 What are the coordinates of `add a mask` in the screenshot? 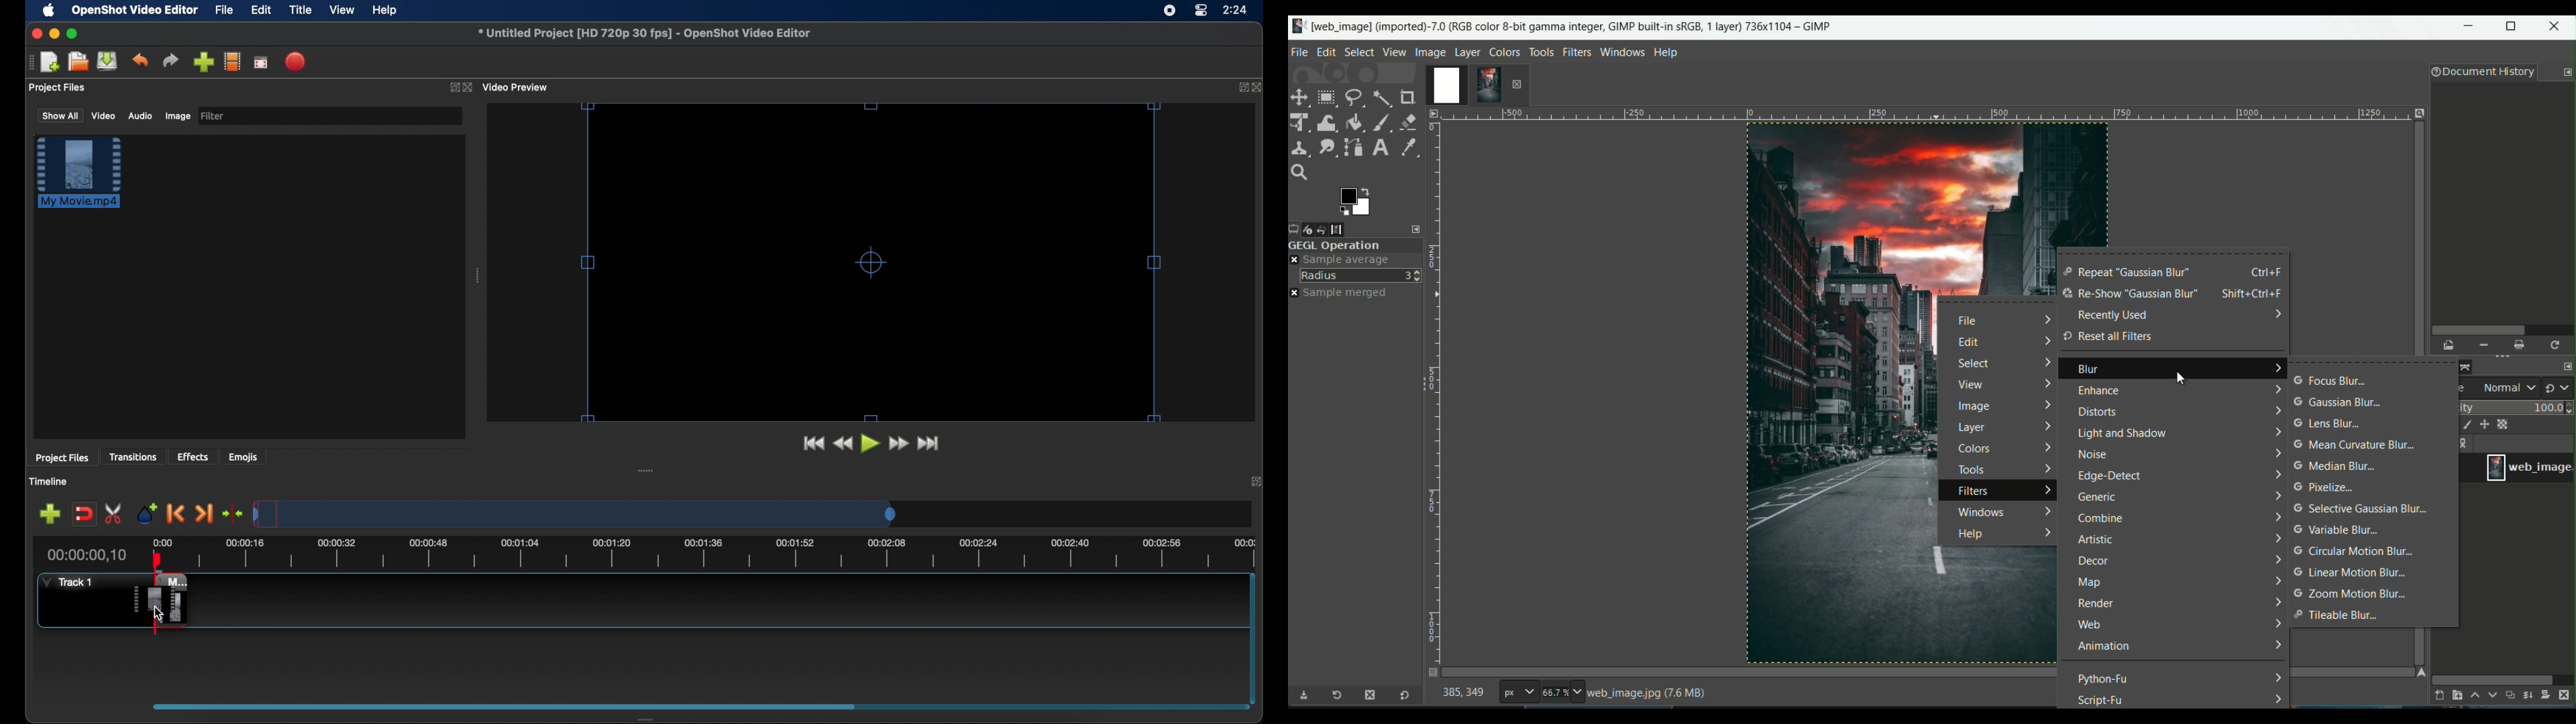 It's located at (2549, 695).